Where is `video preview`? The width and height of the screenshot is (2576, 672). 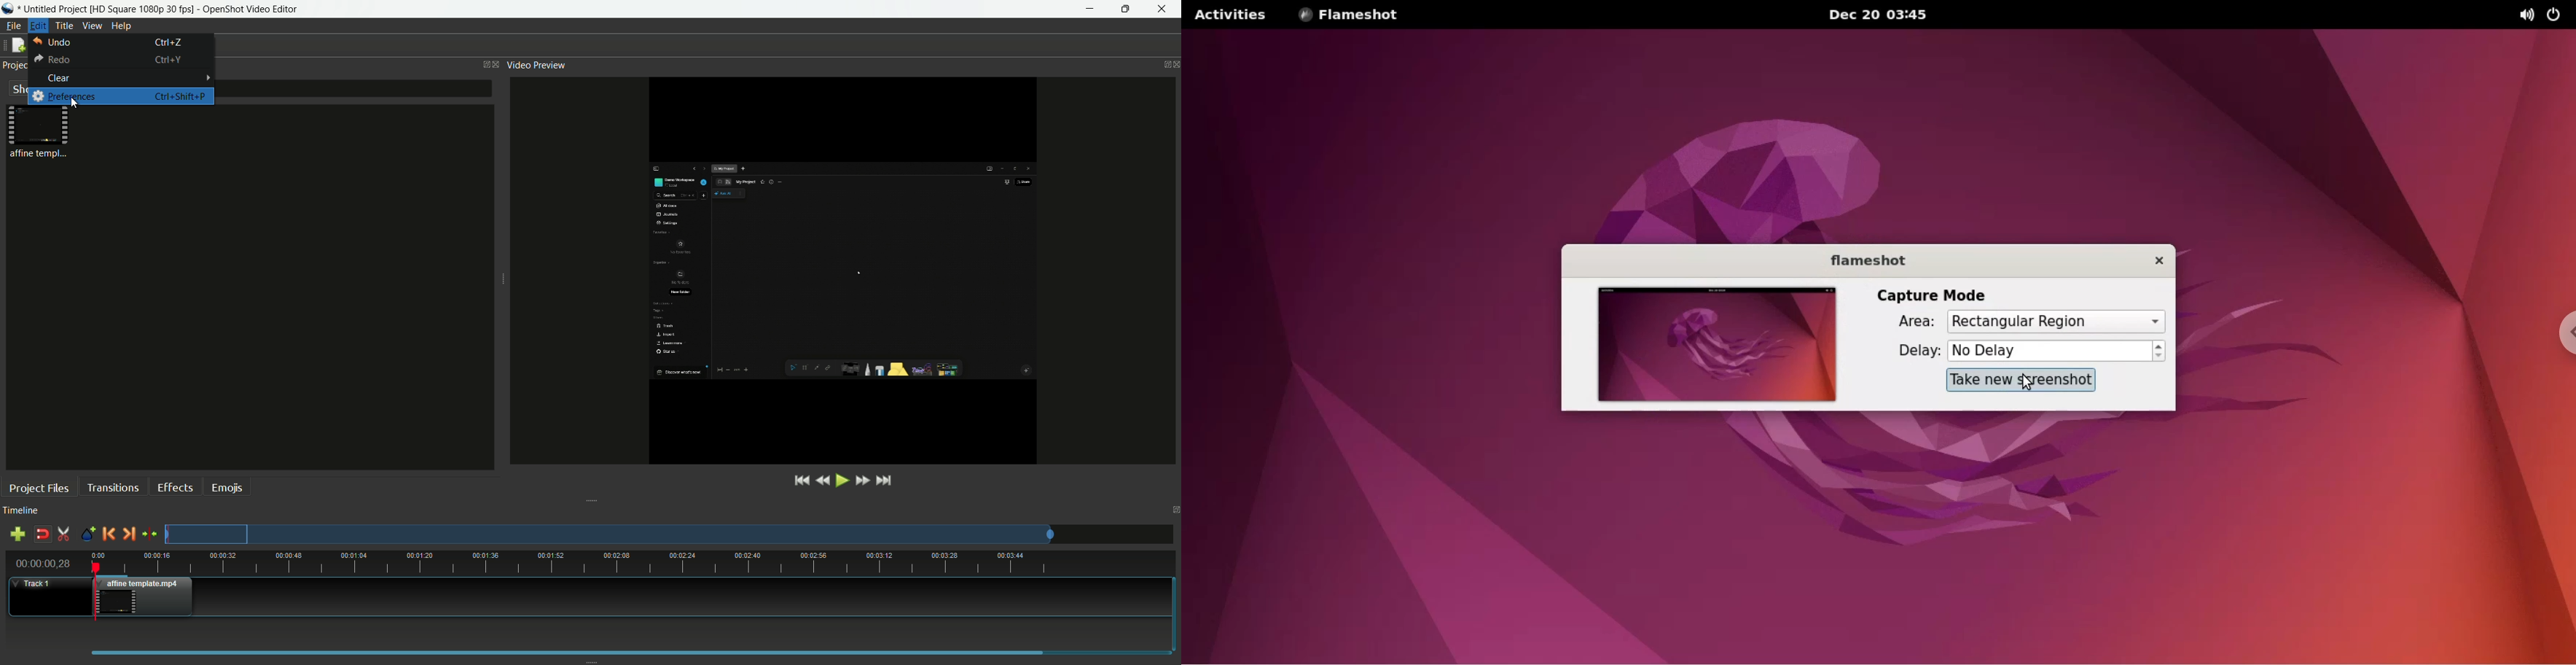 video preview is located at coordinates (537, 65).